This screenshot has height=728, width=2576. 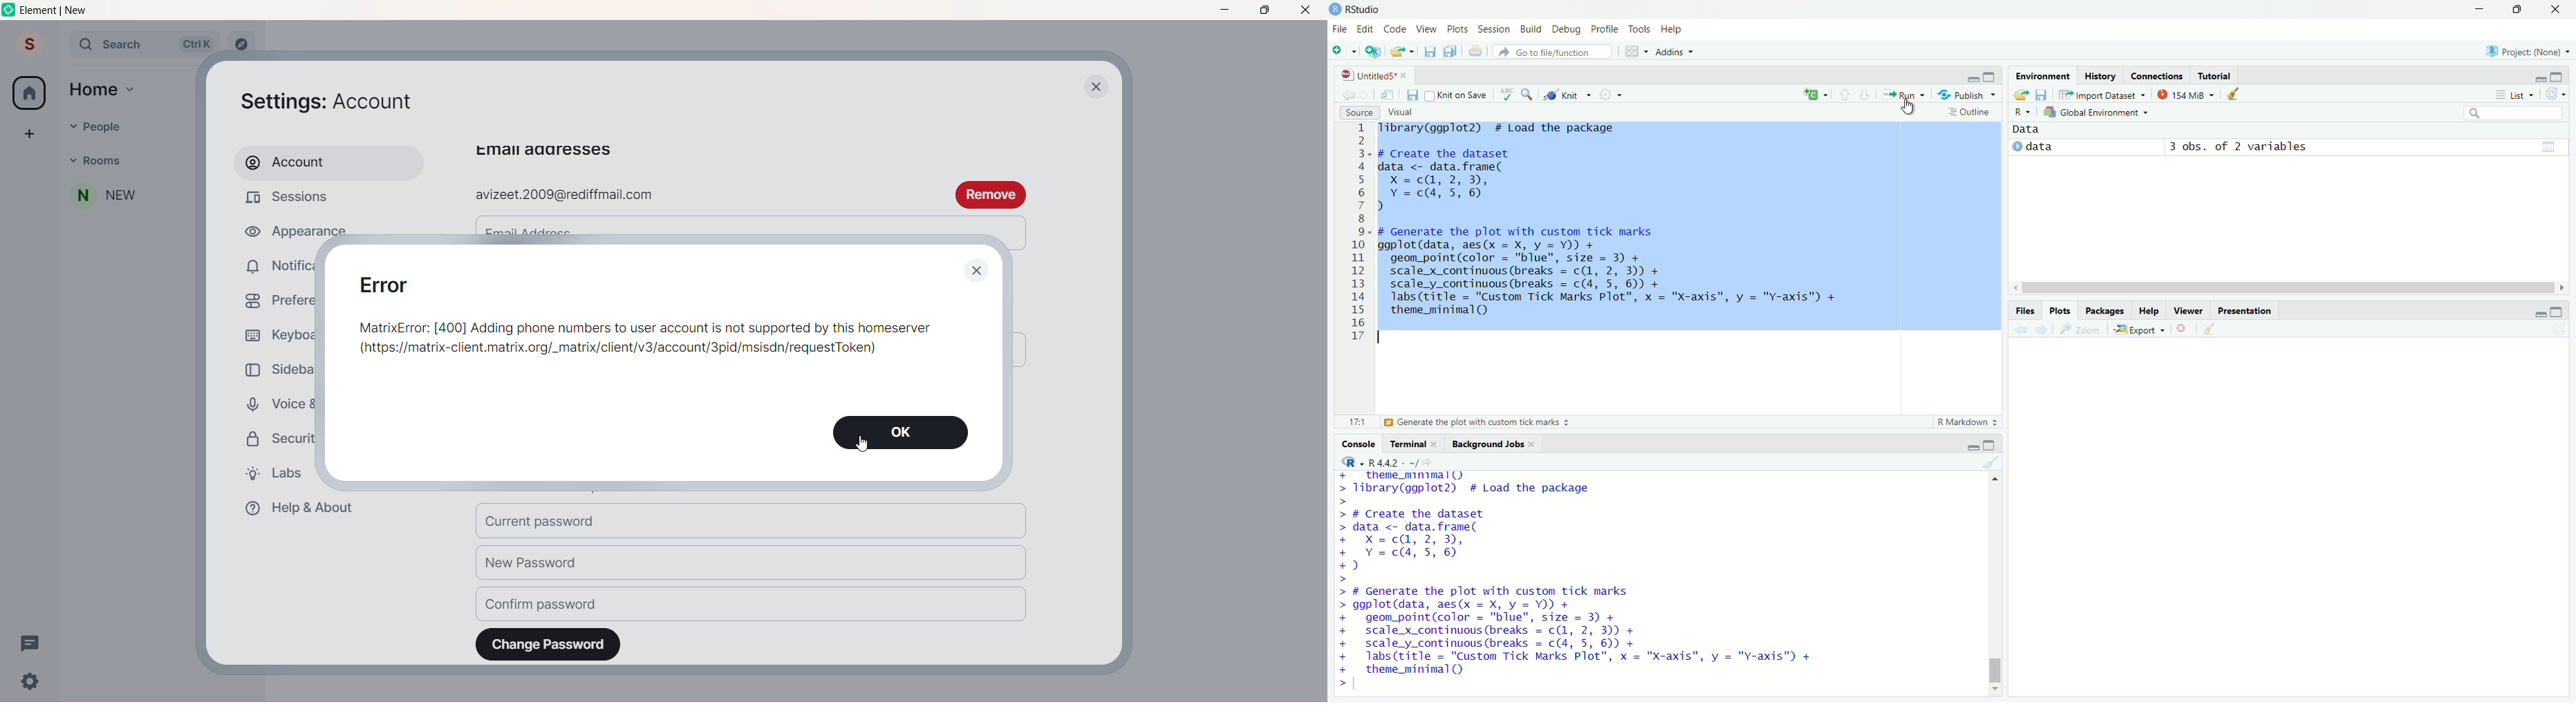 What do you see at coordinates (1365, 9) in the screenshot?
I see `RStudio` at bounding box center [1365, 9].